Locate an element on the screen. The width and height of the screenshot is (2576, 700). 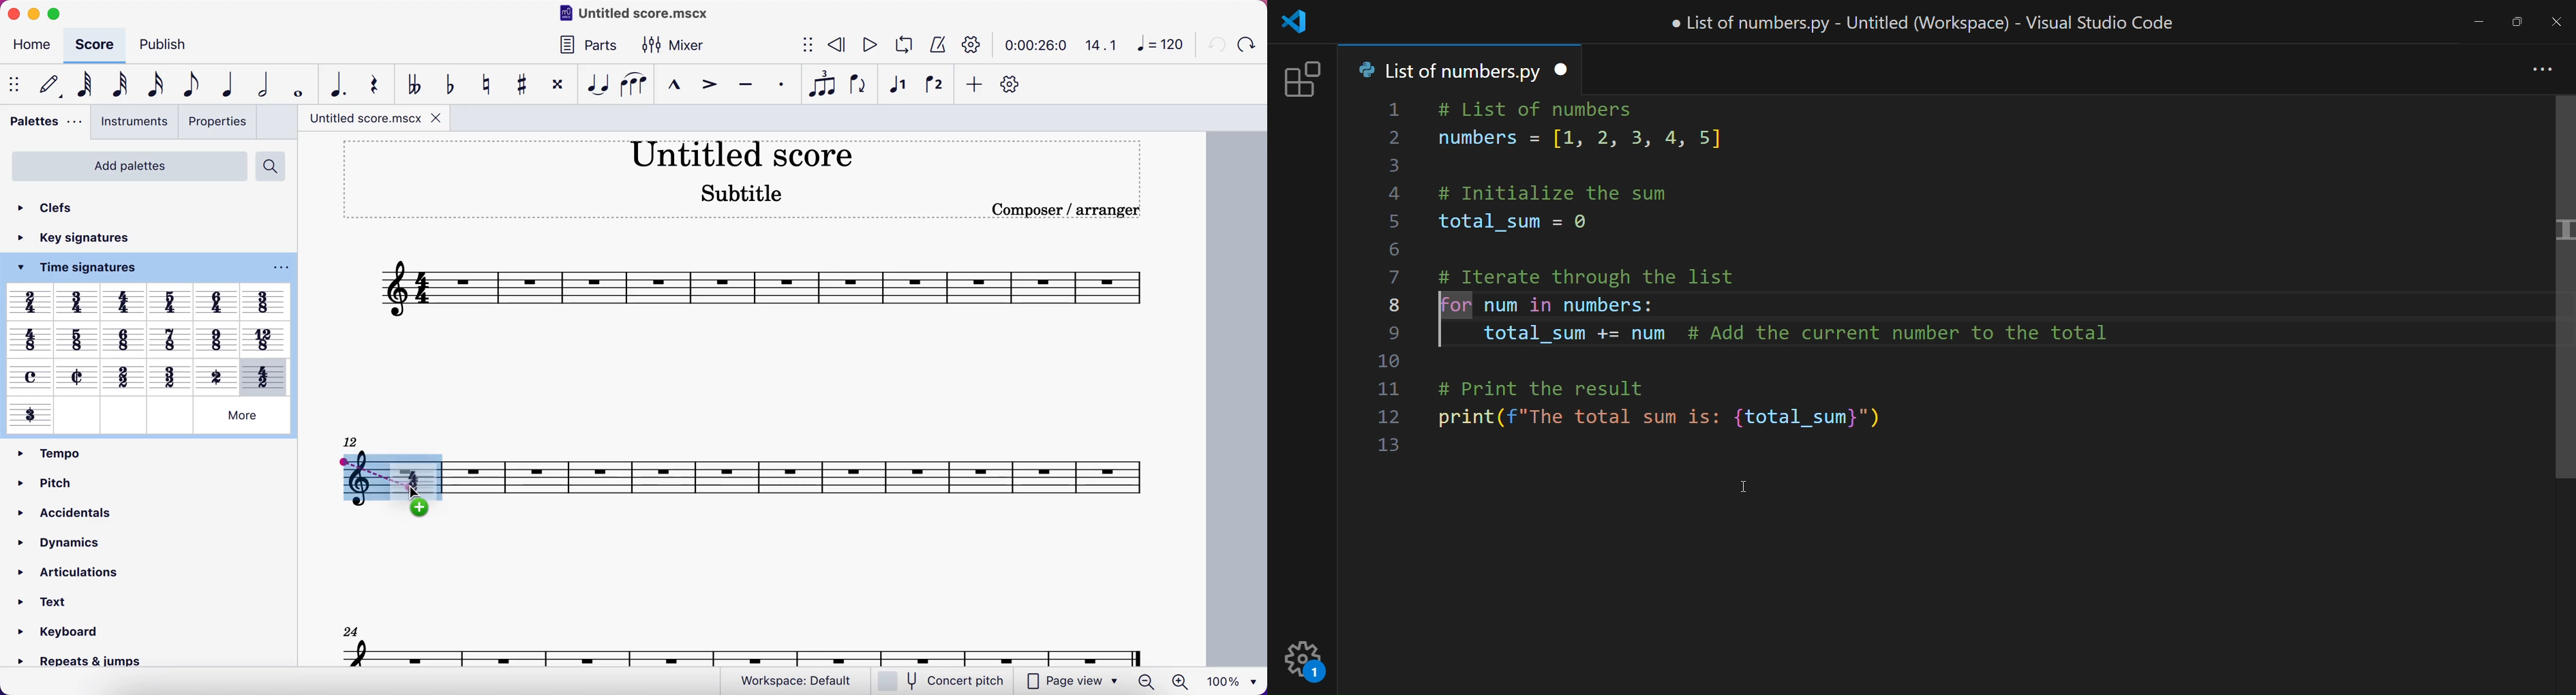
maximize is located at coordinates (2521, 17).